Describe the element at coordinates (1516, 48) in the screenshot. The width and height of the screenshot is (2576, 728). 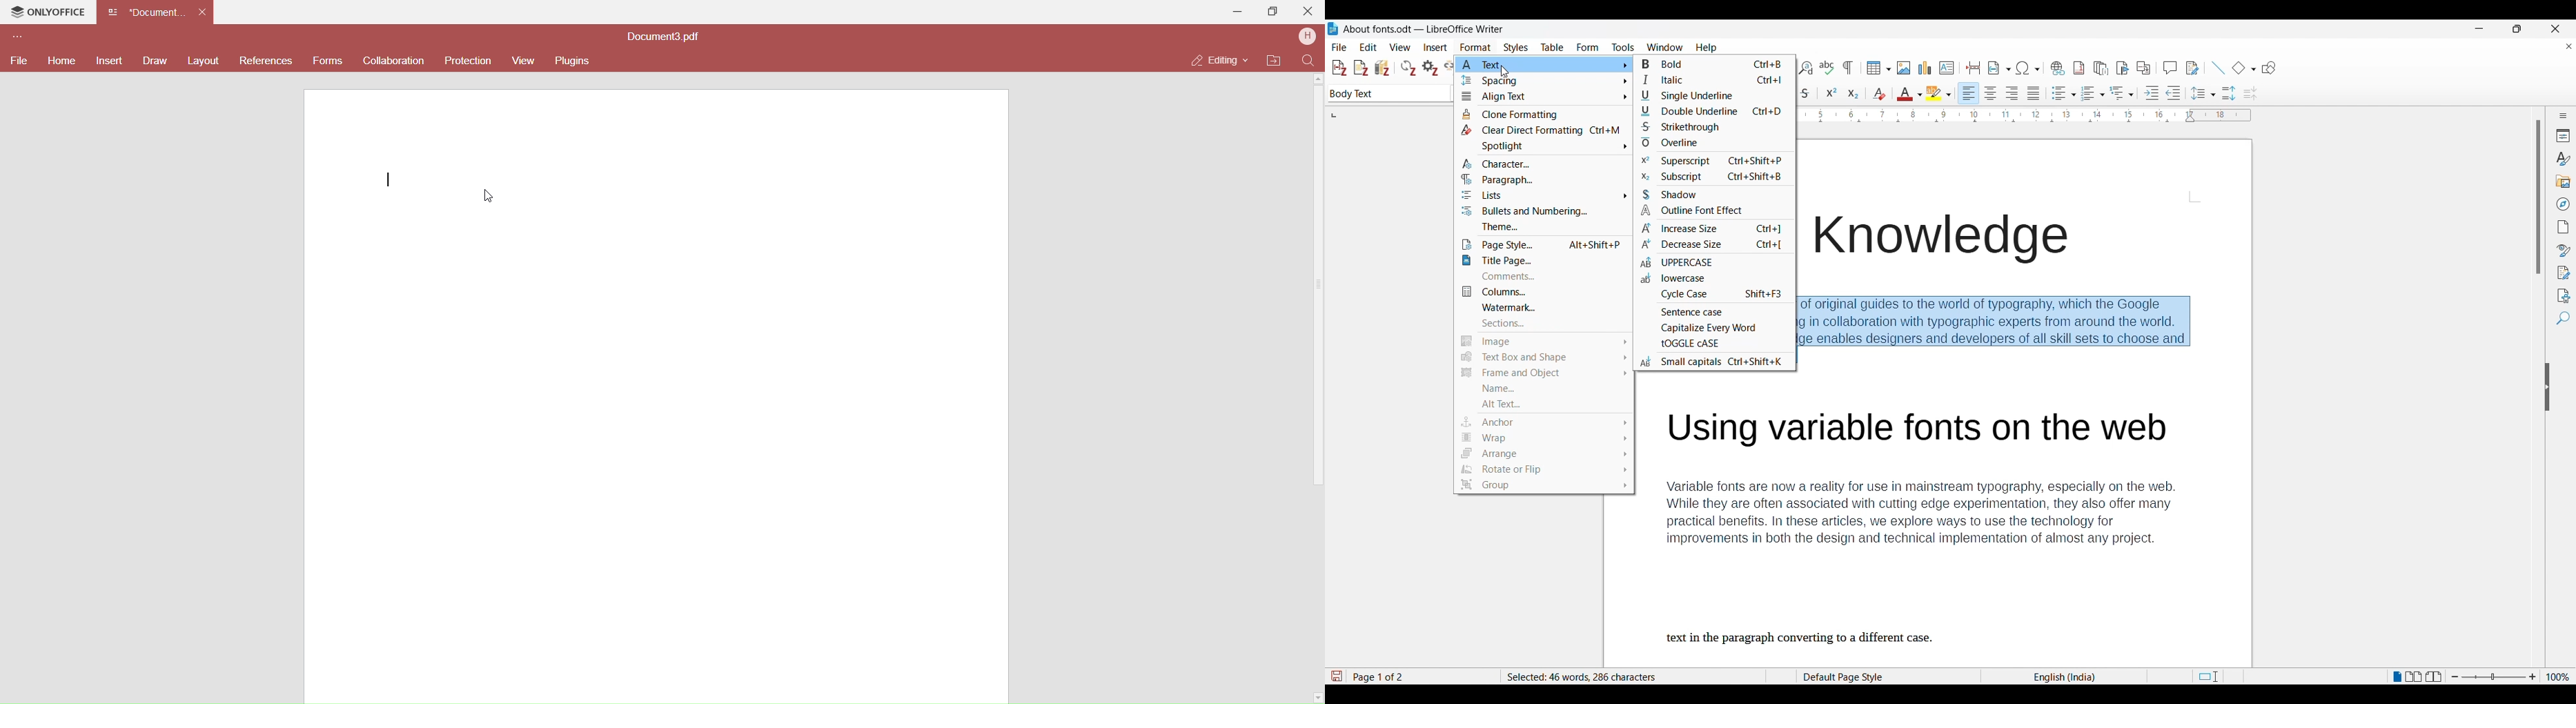
I see `Styles menu` at that location.